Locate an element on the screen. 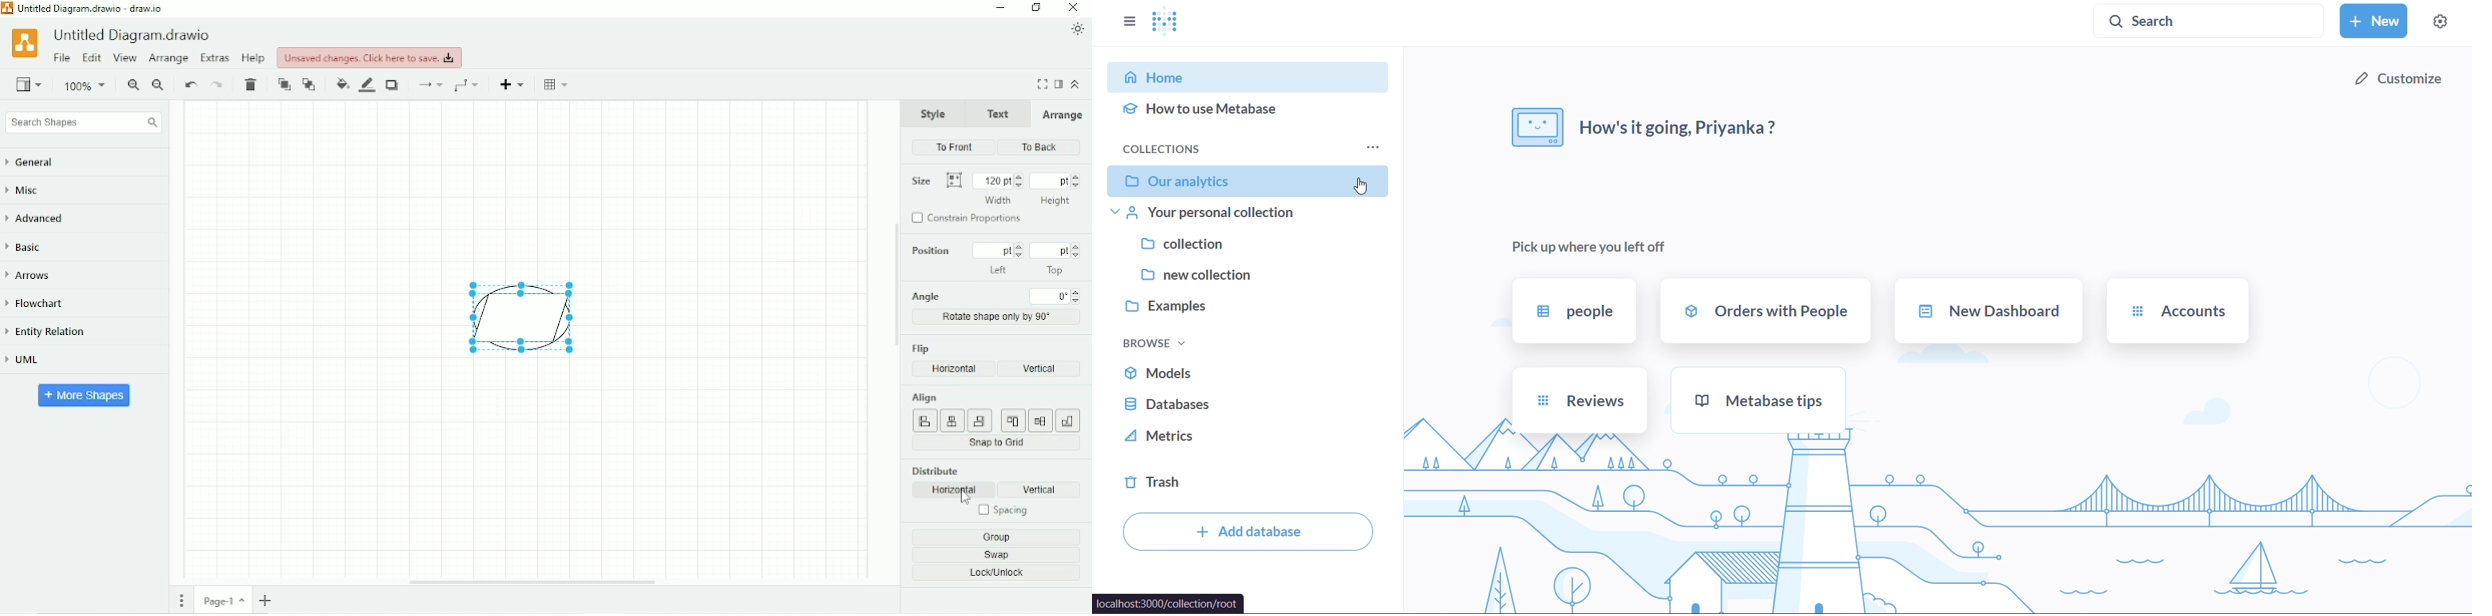 The image size is (2492, 616). Swap is located at coordinates (1003, 555).